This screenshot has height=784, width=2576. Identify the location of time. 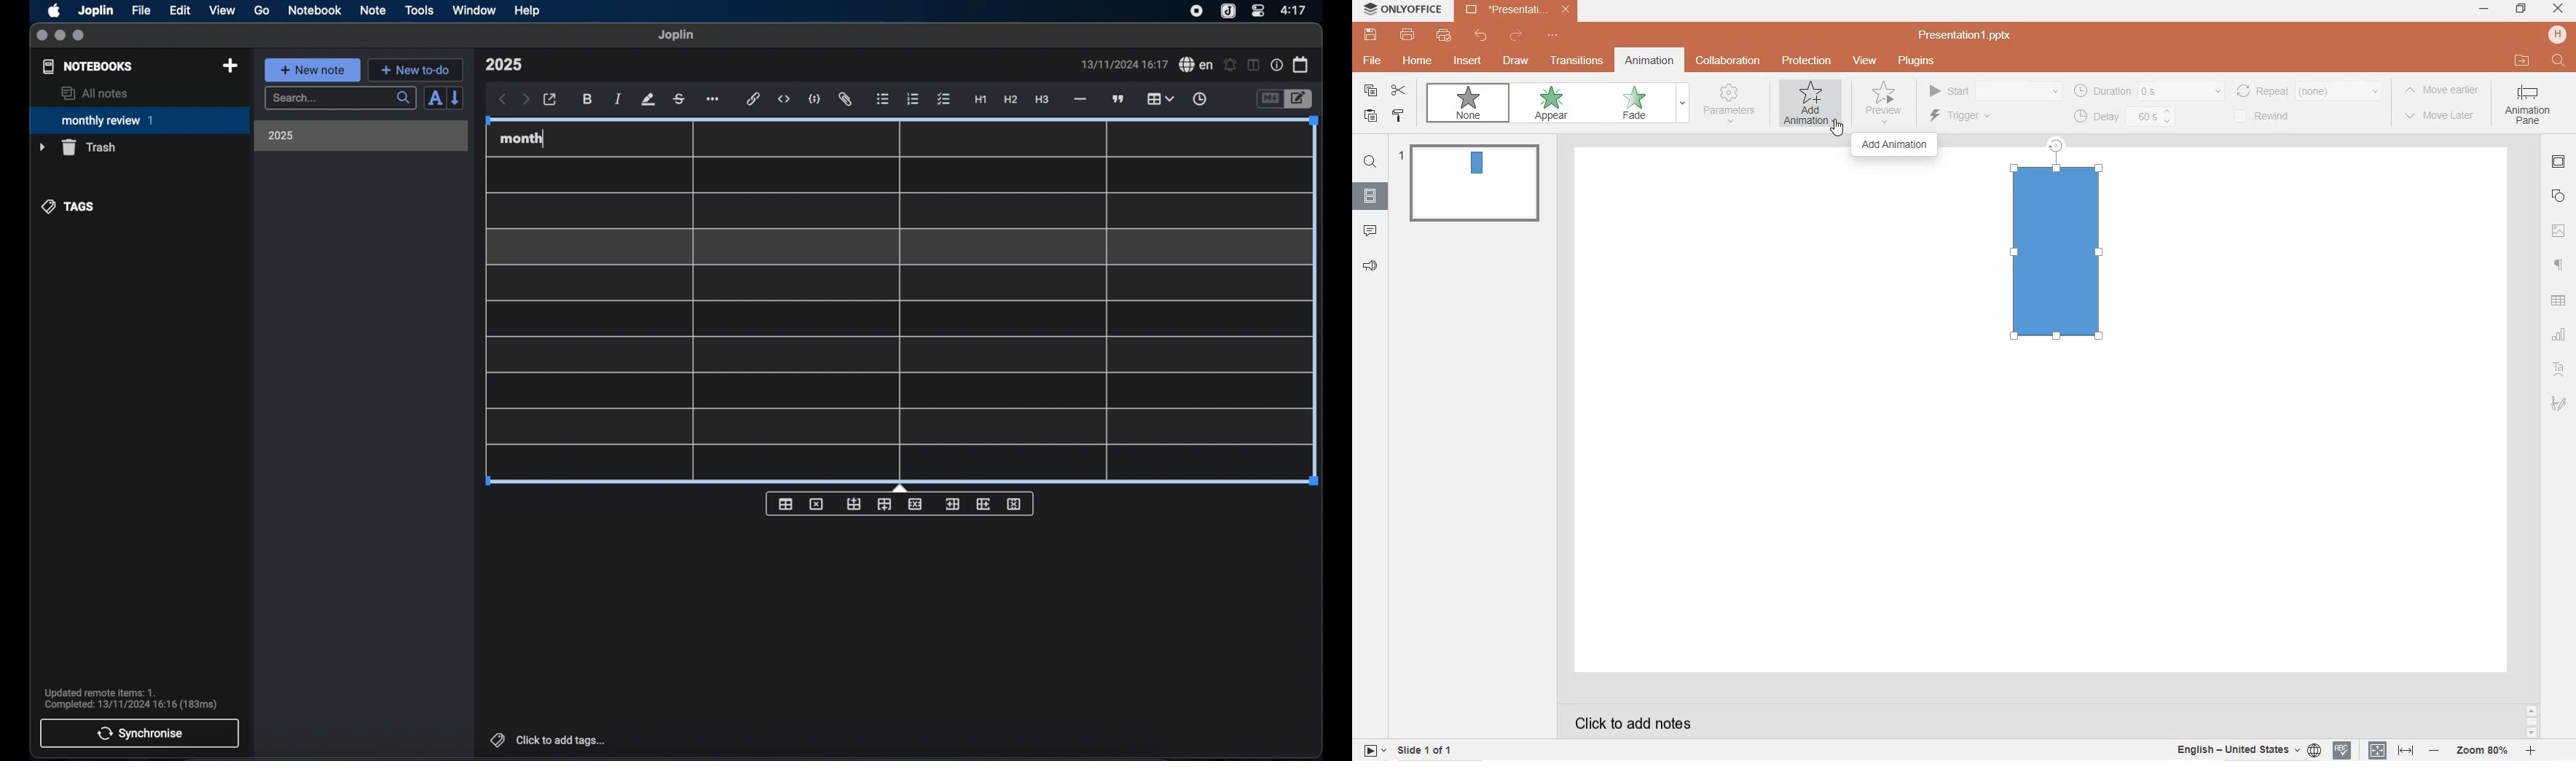
(1295, 10).